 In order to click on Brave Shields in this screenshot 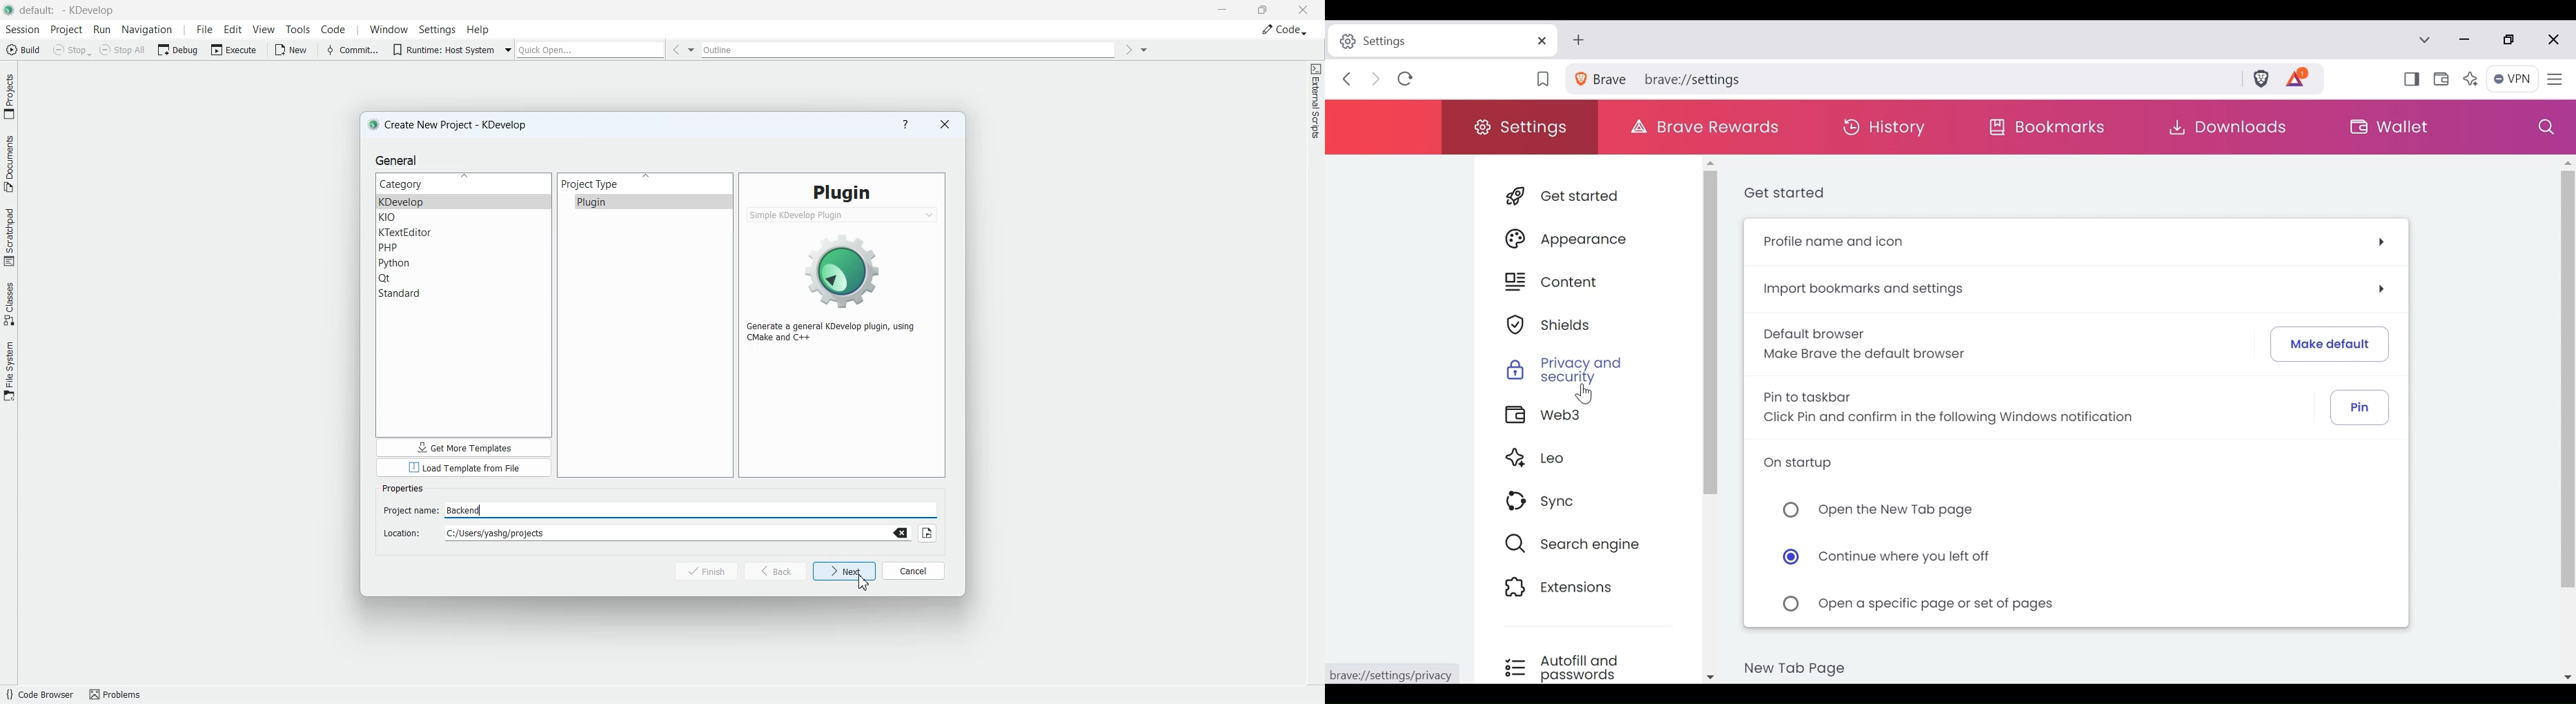, I will do `click(2265, 80)`.